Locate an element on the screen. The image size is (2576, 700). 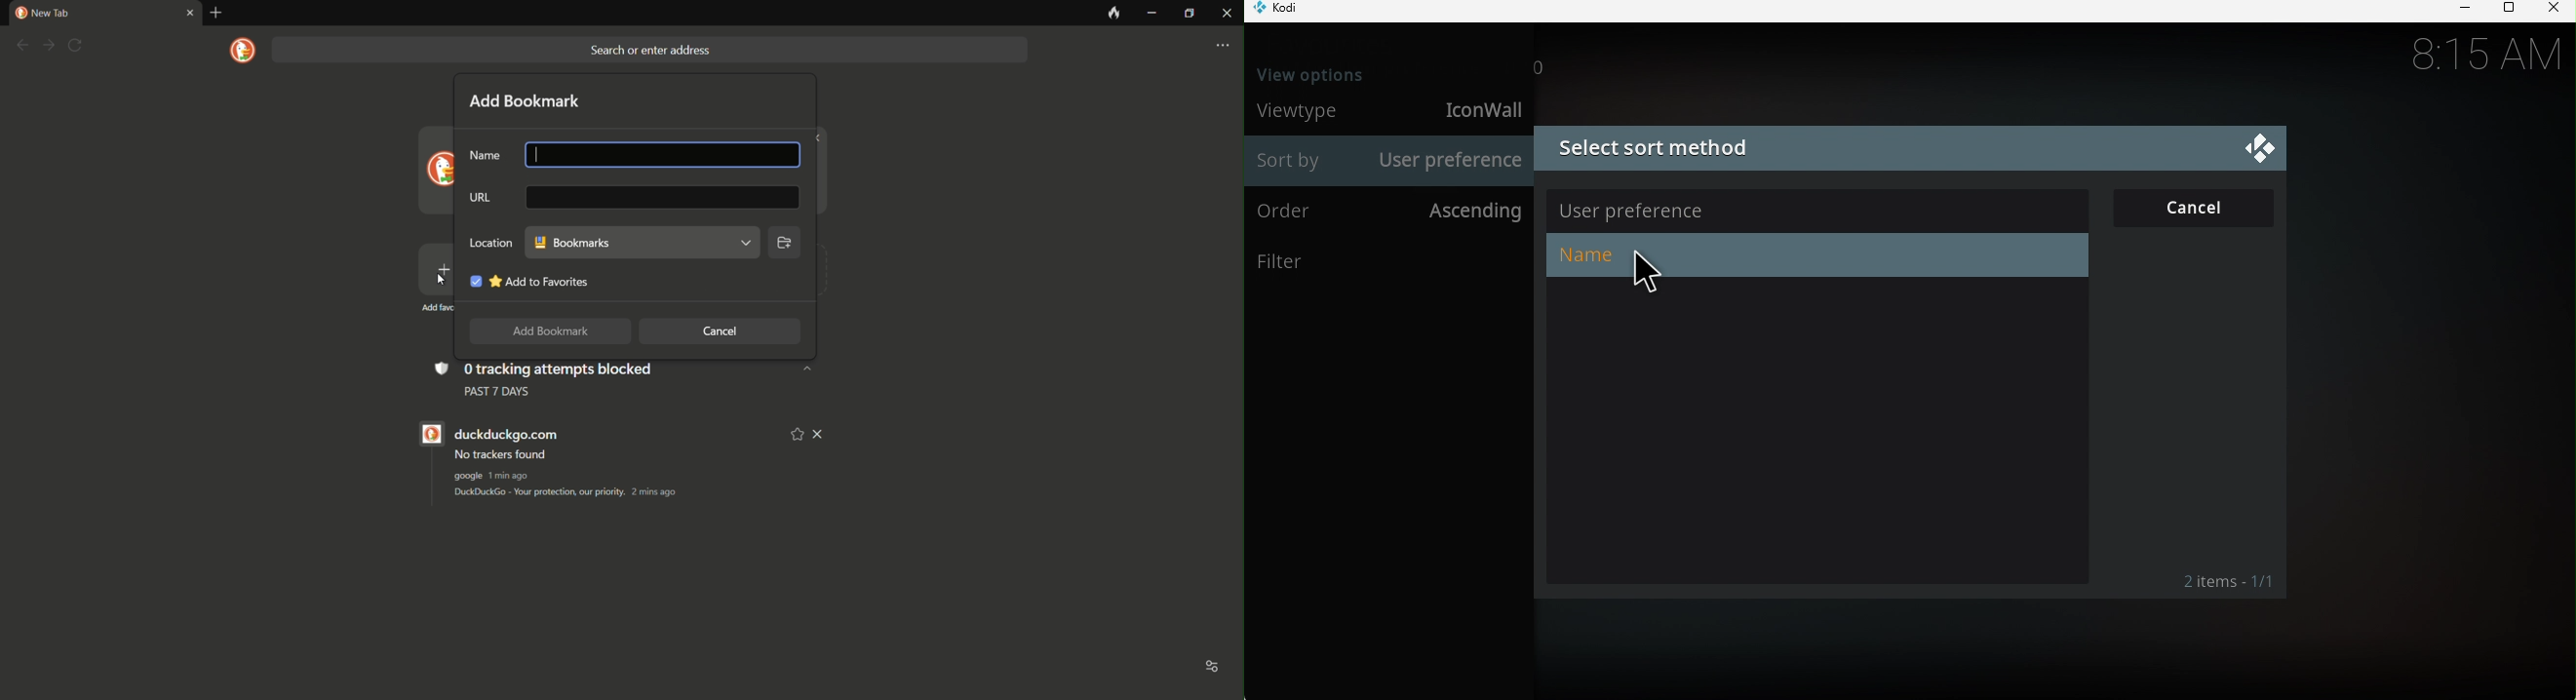
new tab is located at coordinates (217, 13).